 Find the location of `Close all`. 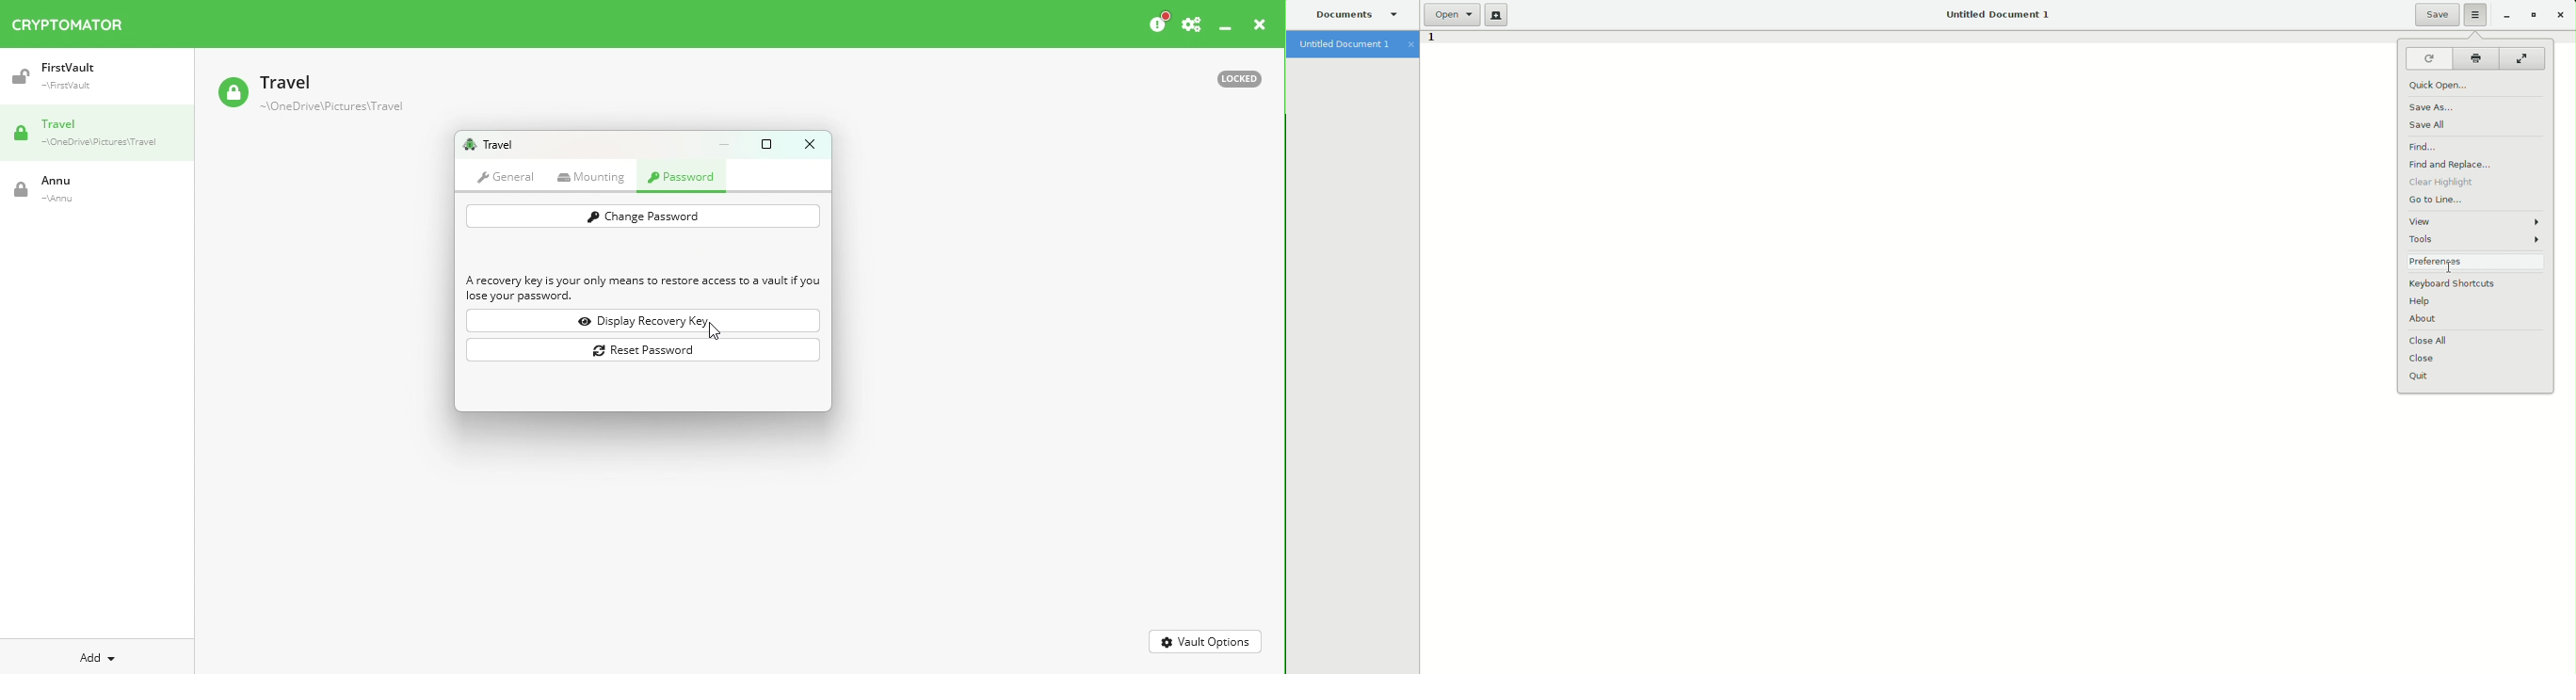

Close all is located at coordinates (2432, 343).